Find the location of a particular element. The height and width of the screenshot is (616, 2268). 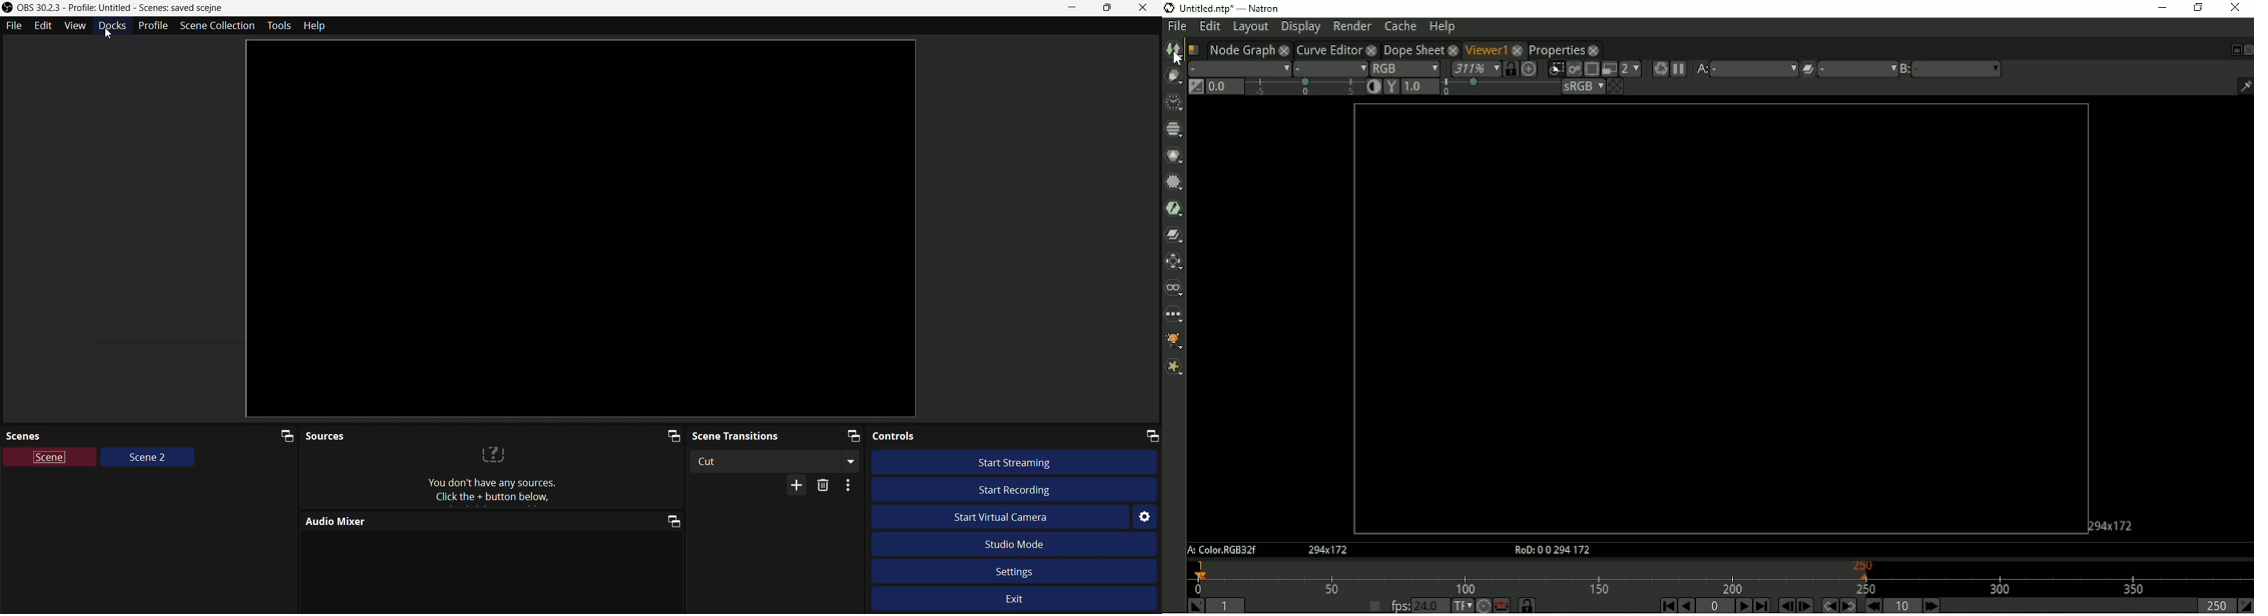

selection bar is located at coordinates (1499, 88).